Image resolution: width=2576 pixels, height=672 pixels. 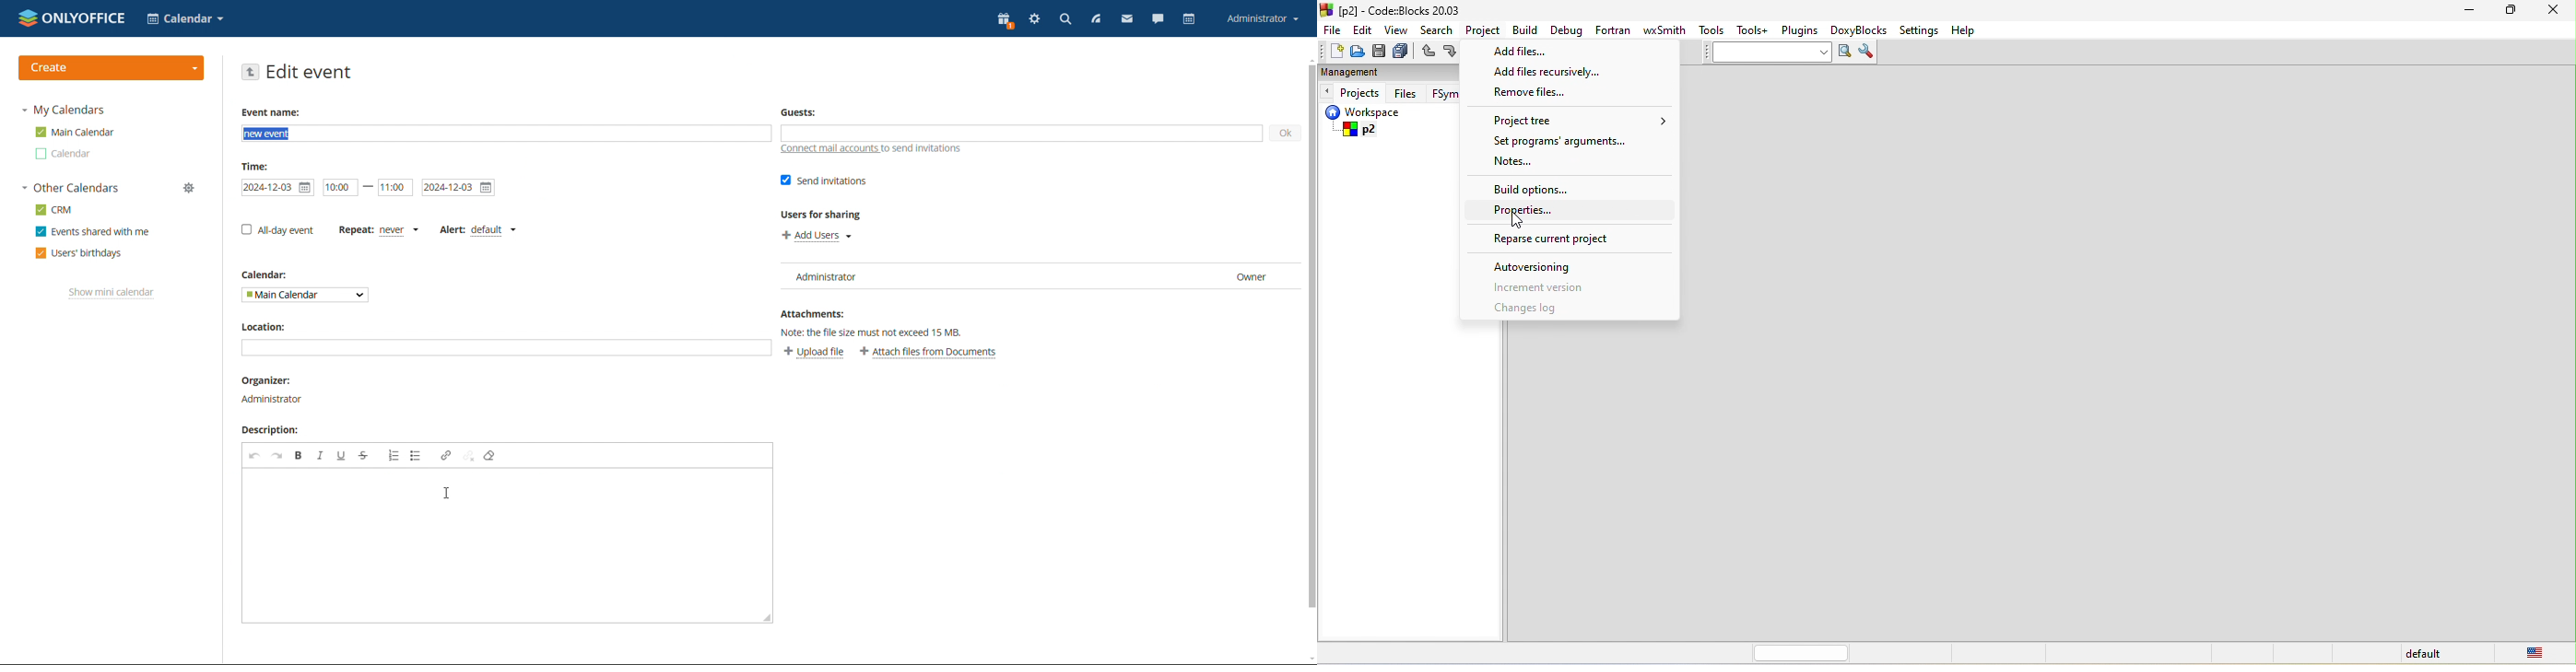 What do you see at coordinates (798, 110) in the screenshot?
I see `Guests:` at bounding box center [798, 110].